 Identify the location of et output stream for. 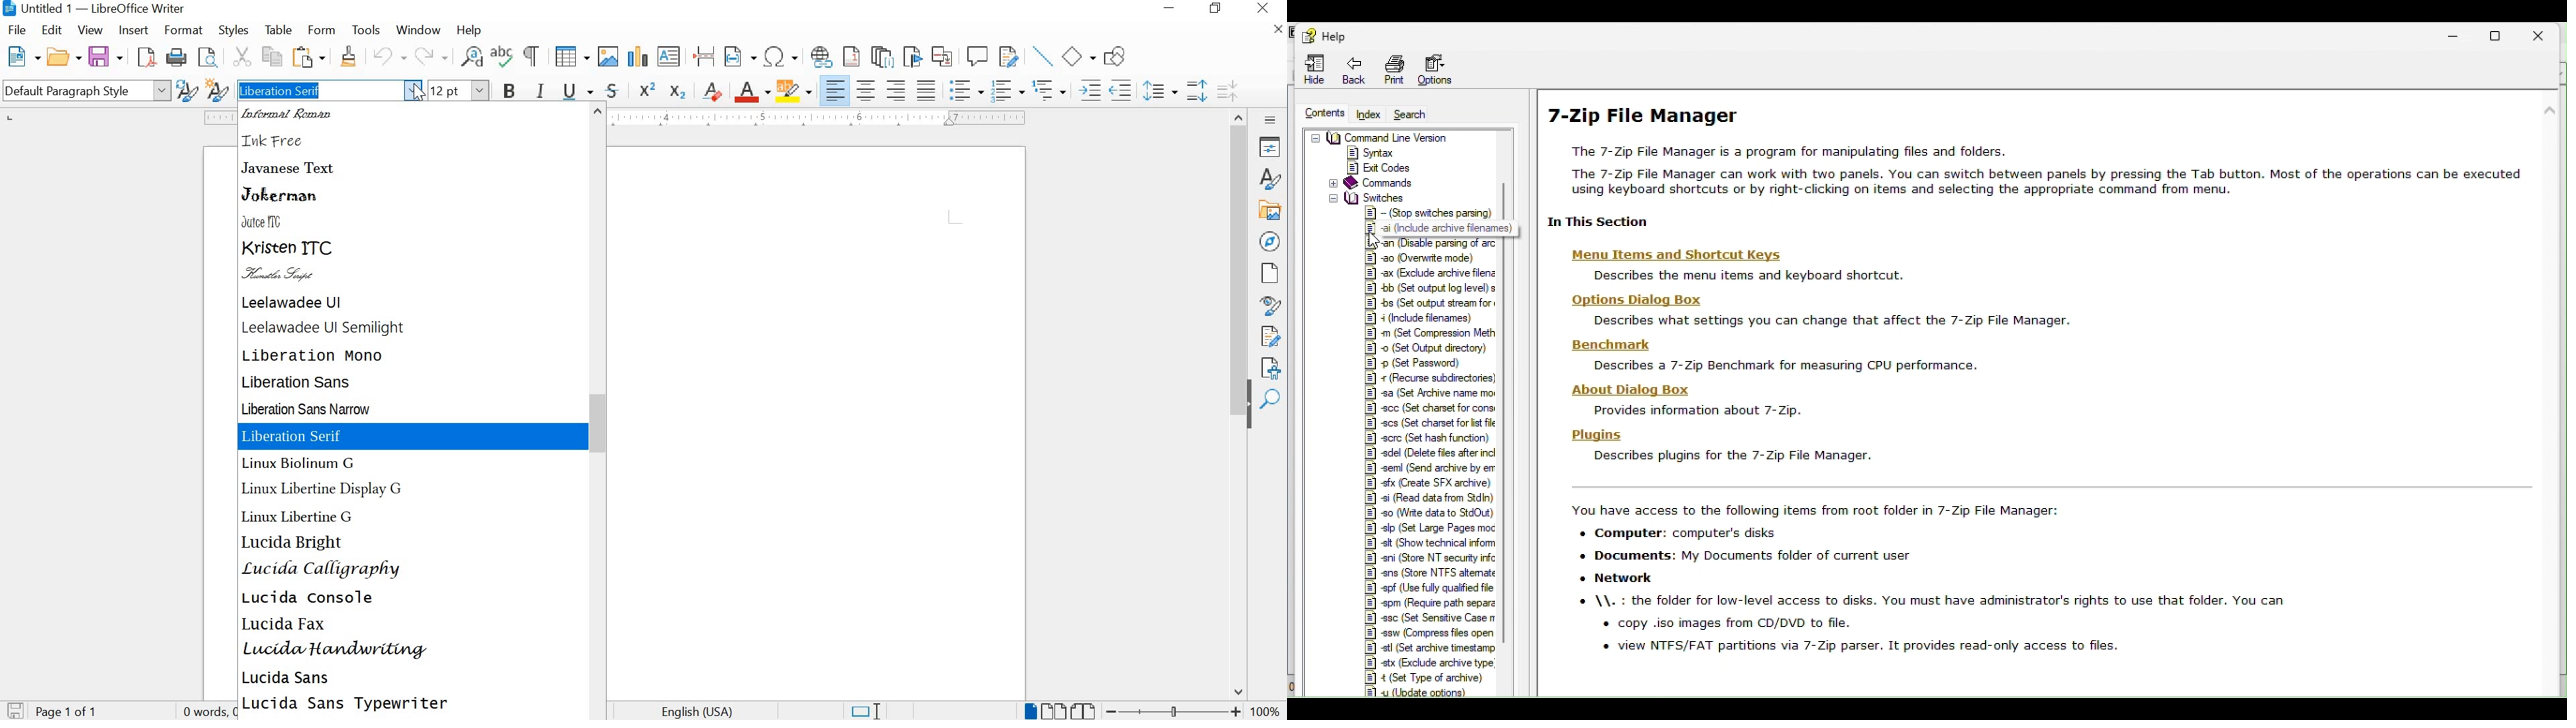
(1431, 301).